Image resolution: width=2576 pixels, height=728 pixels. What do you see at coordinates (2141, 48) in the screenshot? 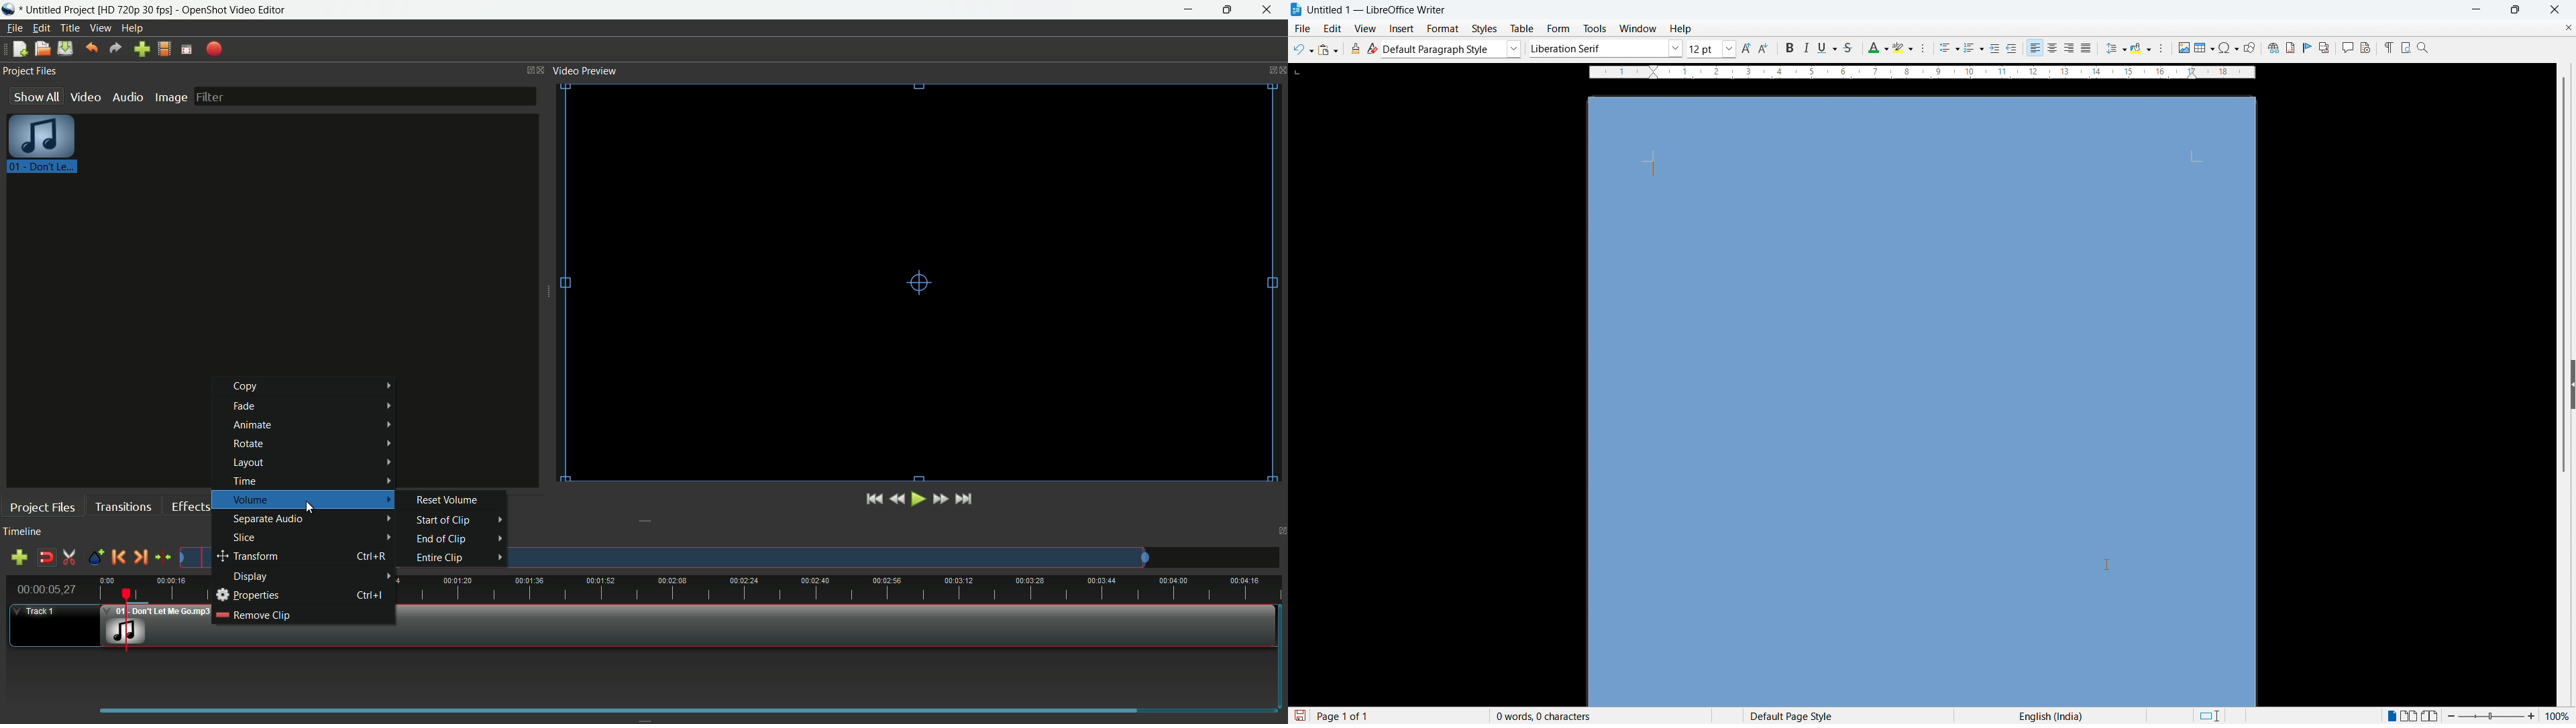
I see `Background colour ` at bounding box center [2141, 48].